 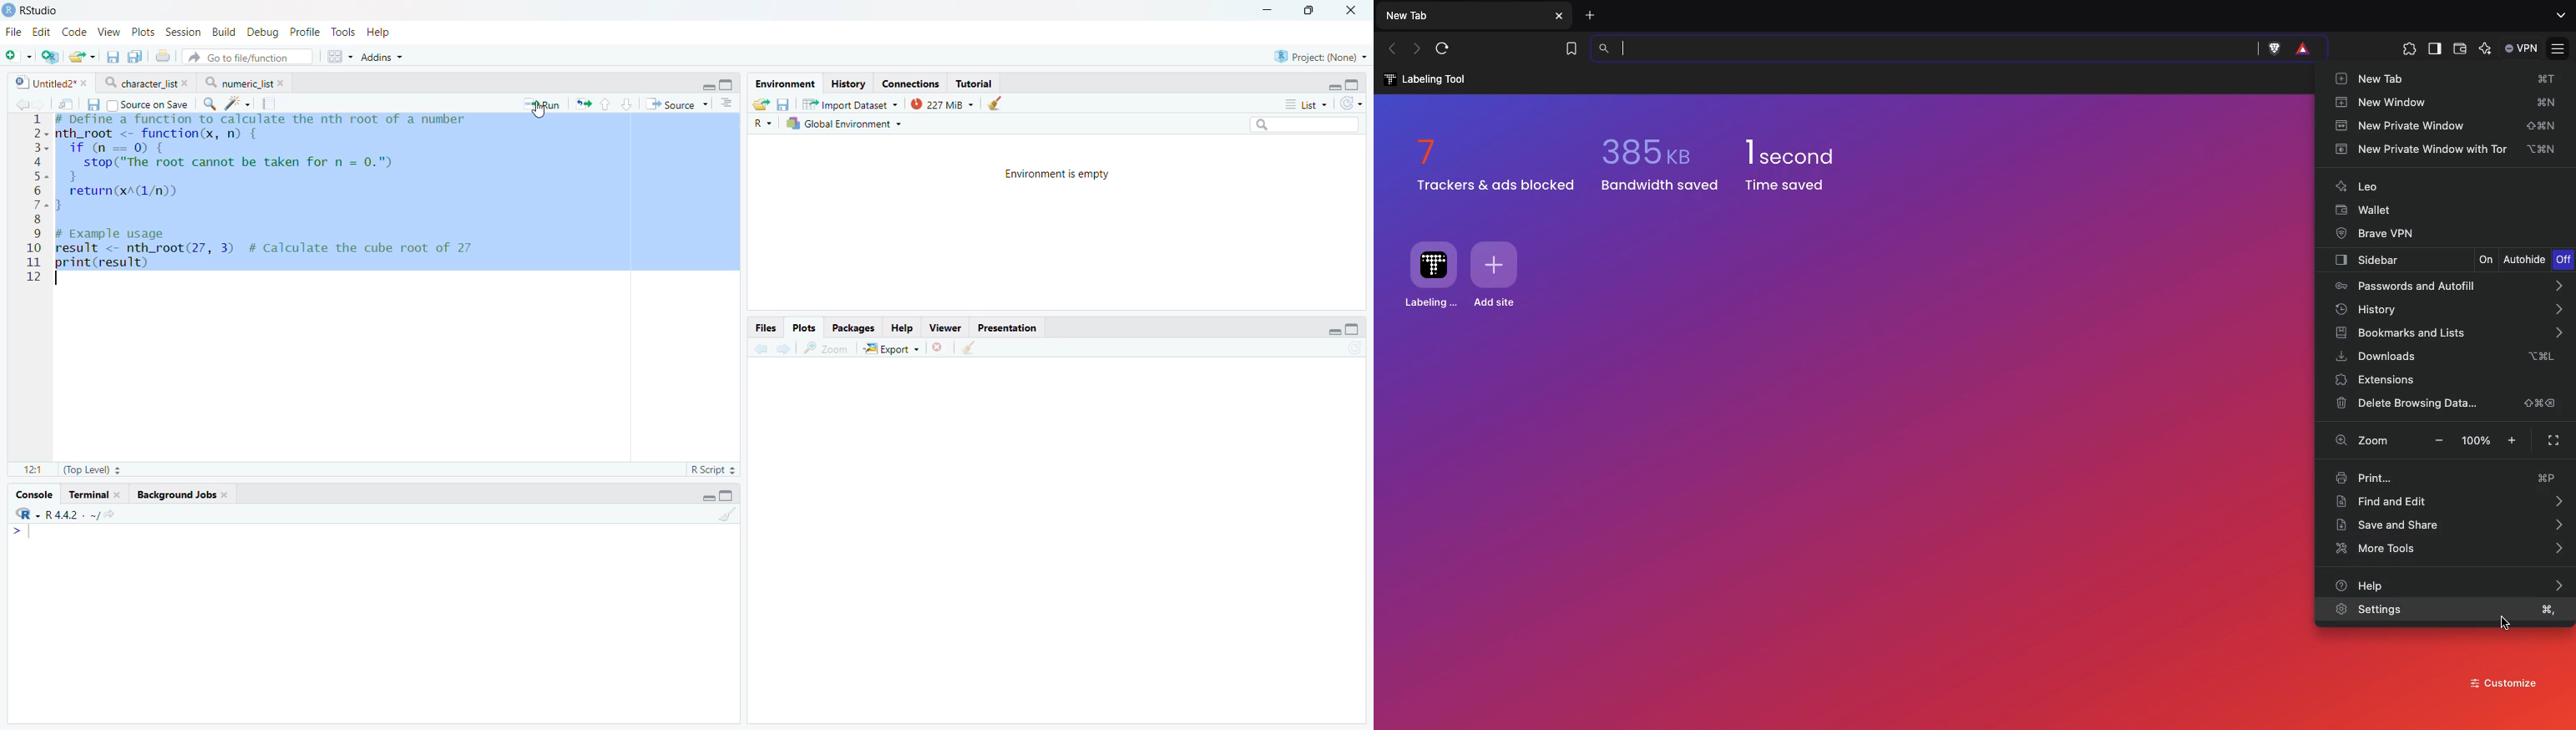 I want to click on Full Height, so click(x=1354, y=82).